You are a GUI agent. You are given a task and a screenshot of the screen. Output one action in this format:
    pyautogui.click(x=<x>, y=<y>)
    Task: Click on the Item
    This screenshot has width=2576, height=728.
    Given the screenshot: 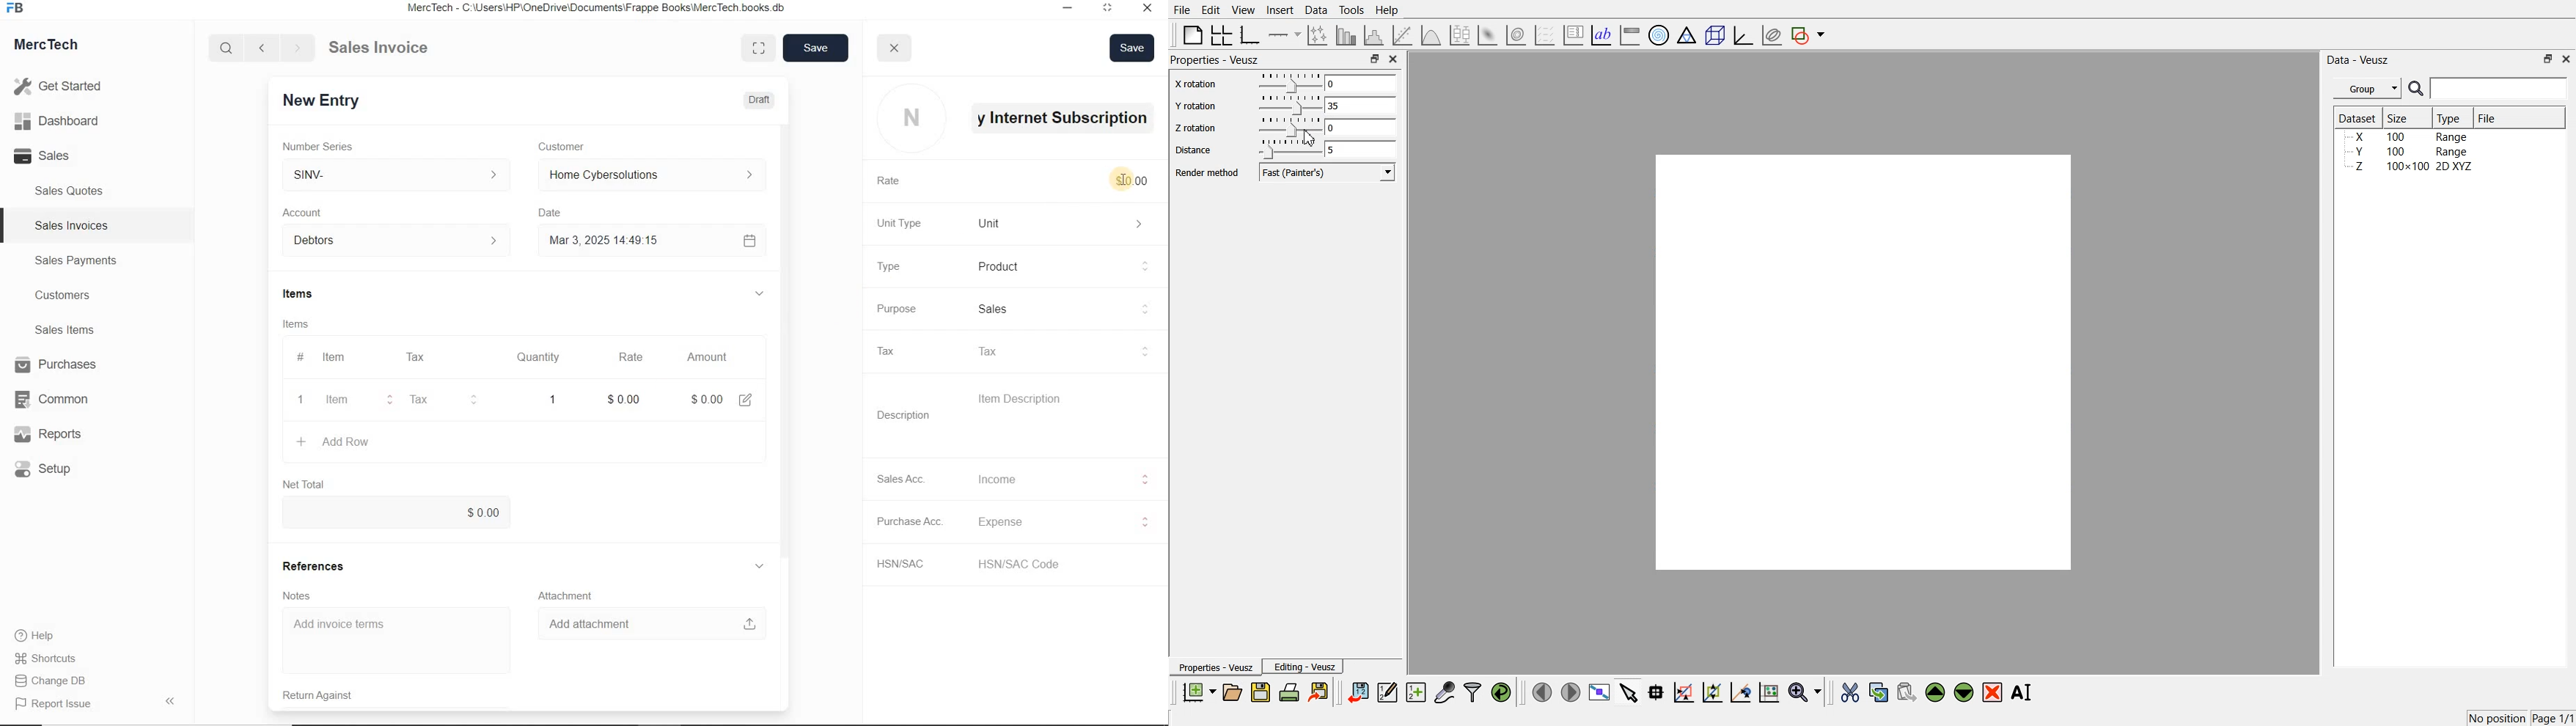 What is the action you would take?
    pyautogui.click(x=335, y=357)
    